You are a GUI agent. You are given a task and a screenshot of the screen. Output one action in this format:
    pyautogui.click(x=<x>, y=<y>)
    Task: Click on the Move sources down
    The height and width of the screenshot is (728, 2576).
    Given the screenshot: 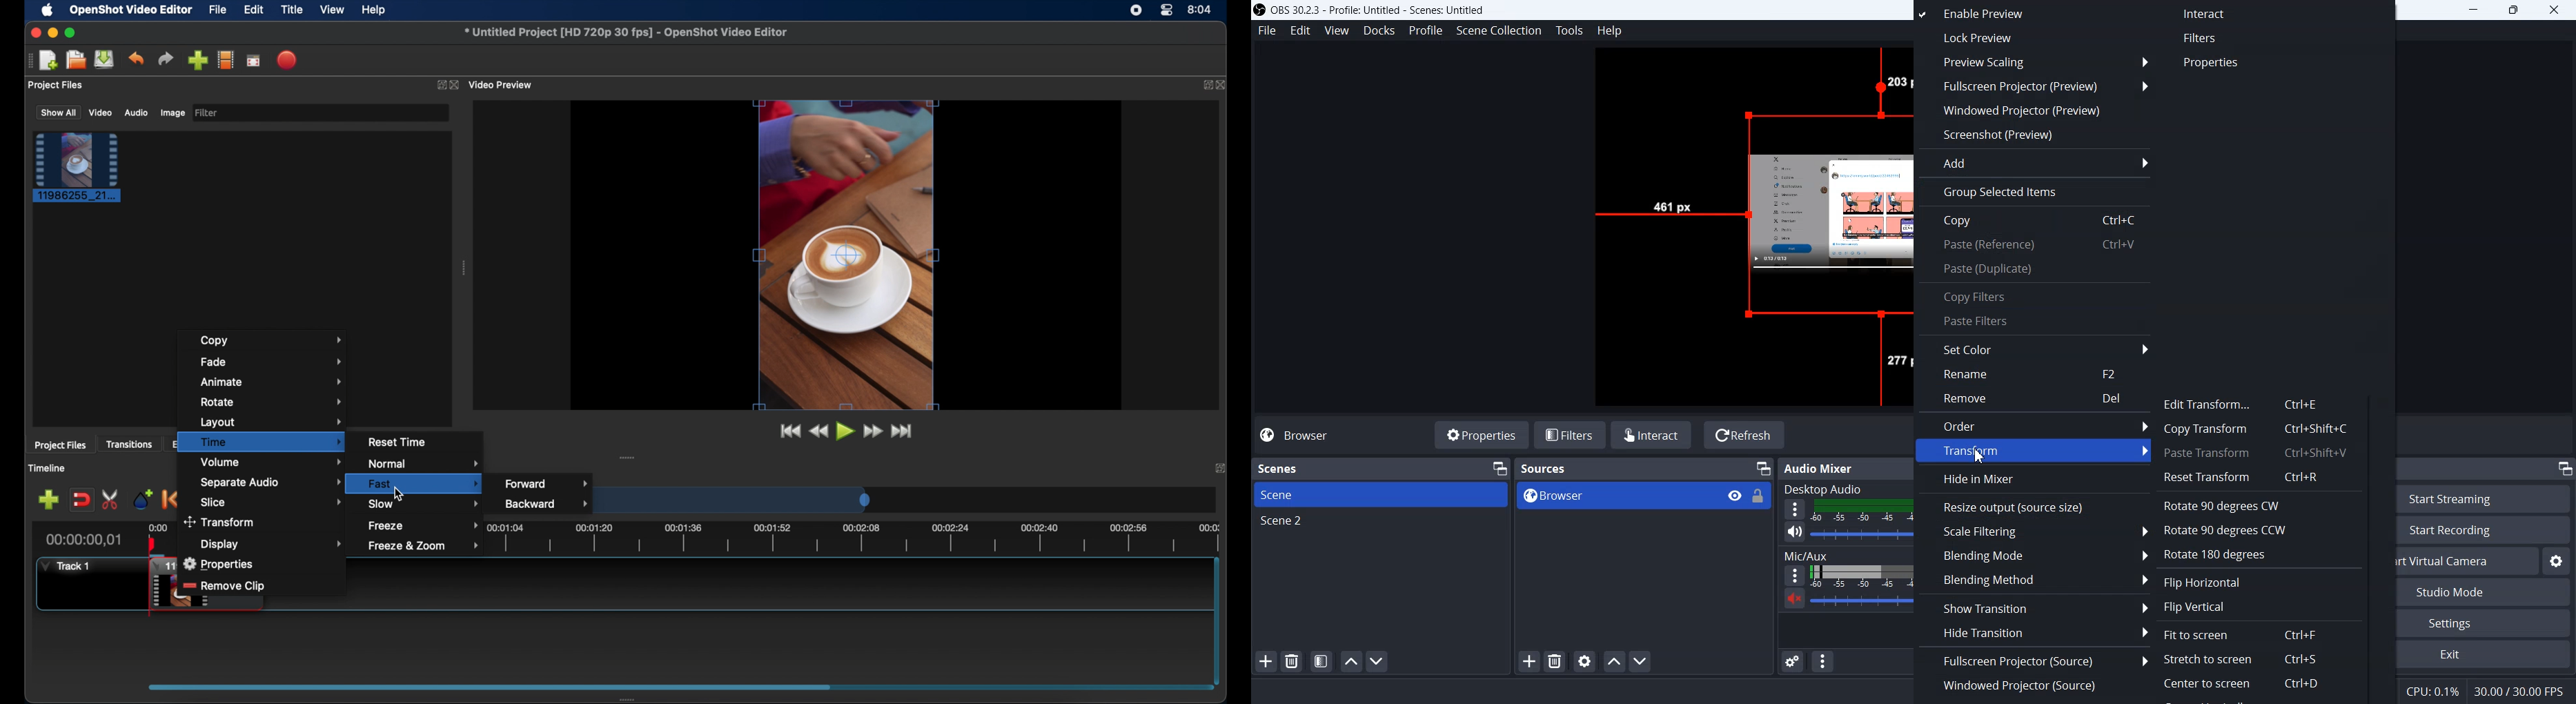 What is the action you would take?
    pyautogui.click(x=1640, y=661)
    